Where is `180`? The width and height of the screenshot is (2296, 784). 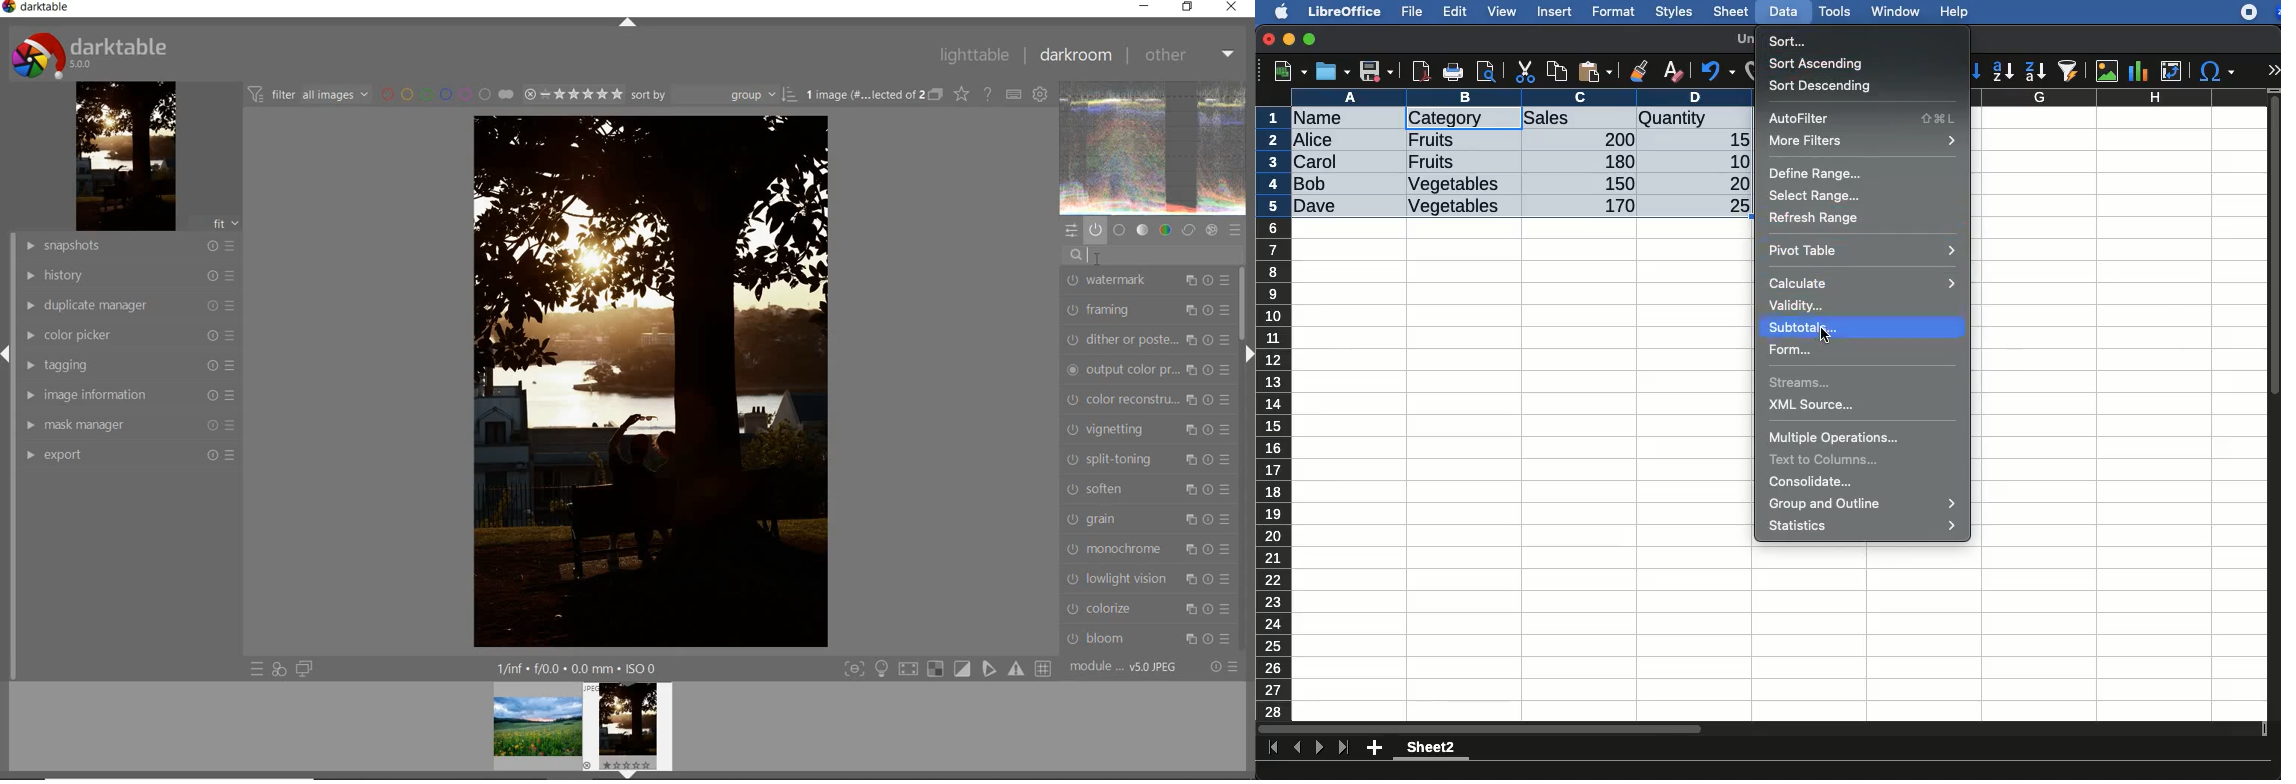
180 is located at coordinates (1612, 162).